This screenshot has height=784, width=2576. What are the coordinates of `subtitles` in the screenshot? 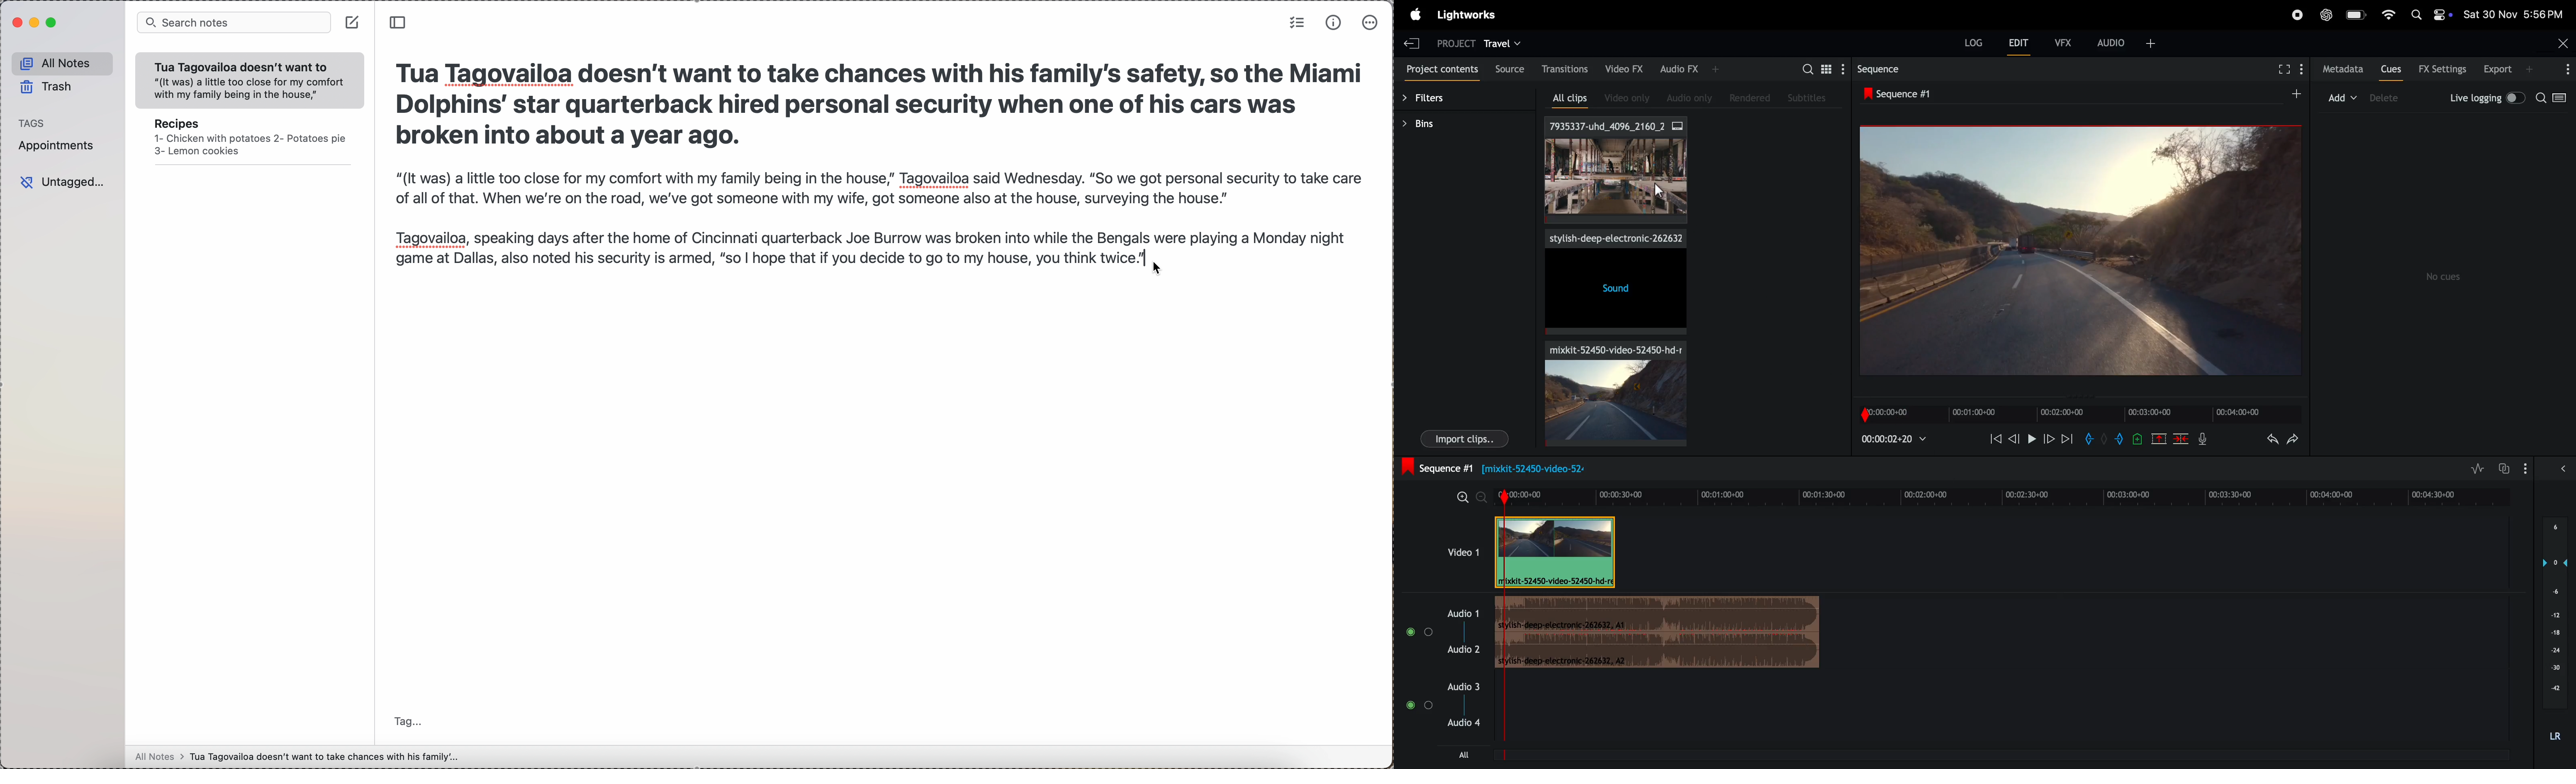 It's located at (1807, 96).